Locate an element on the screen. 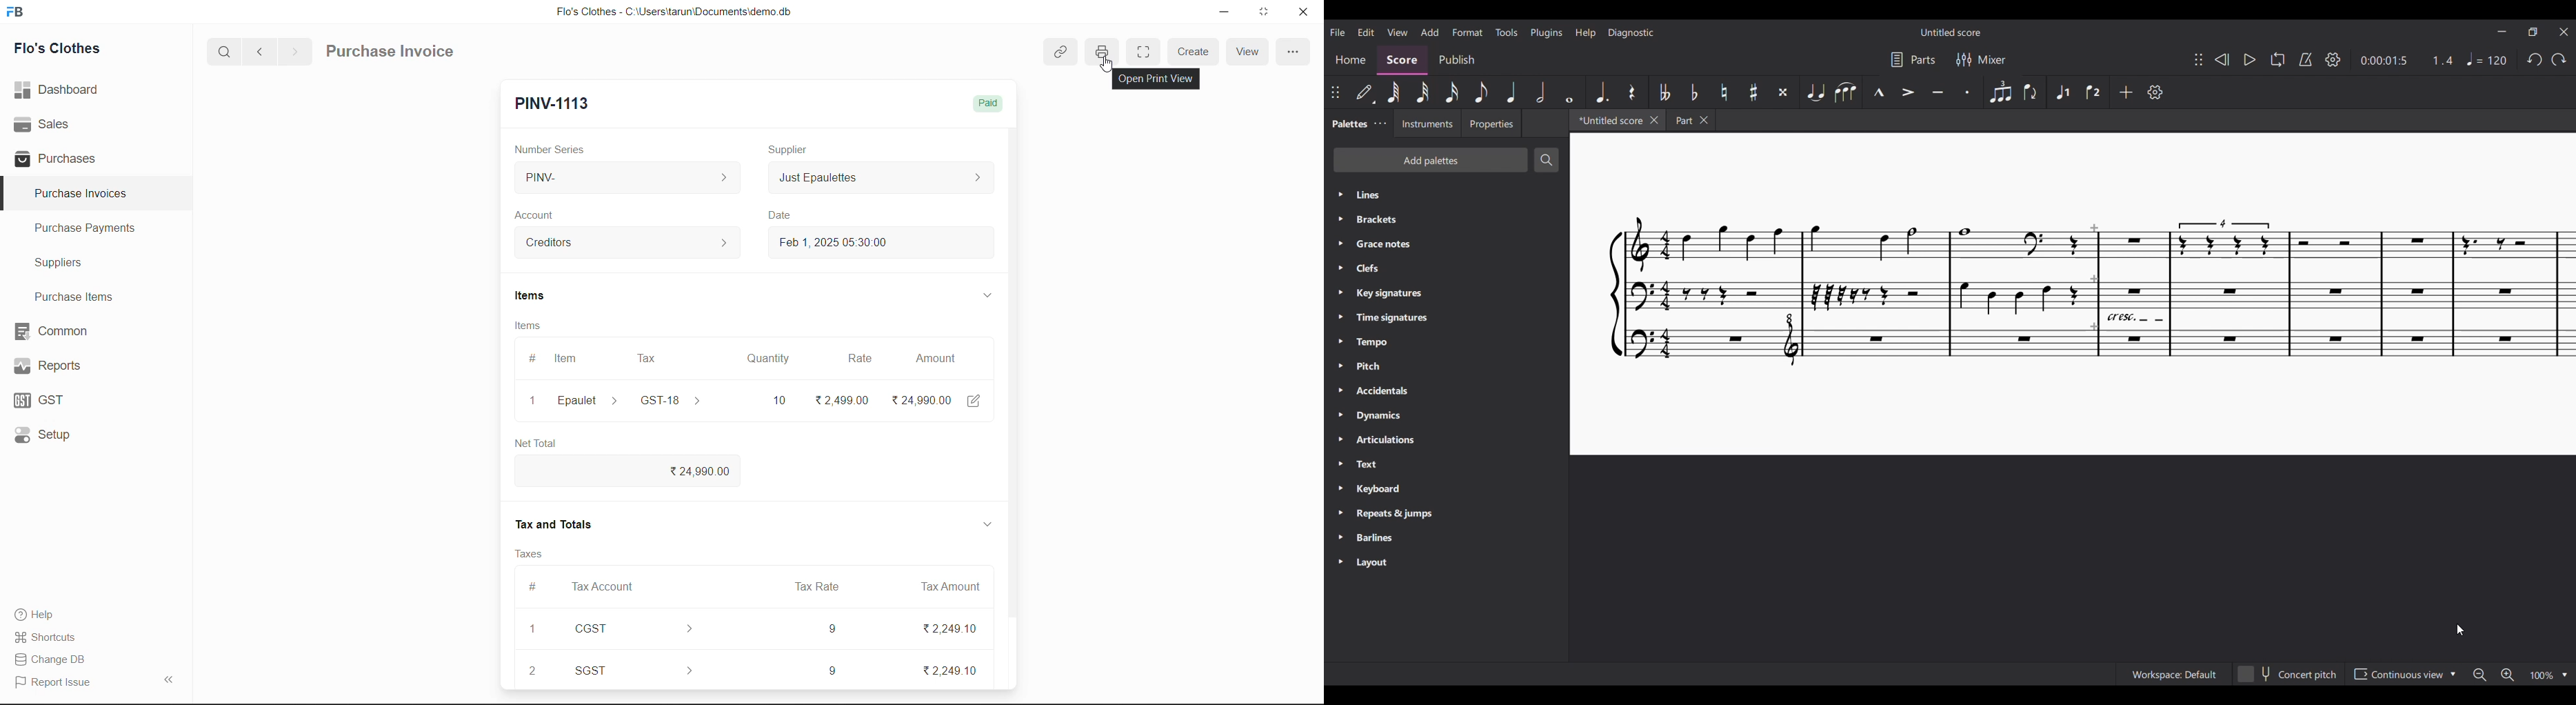  Items is located at coordinates (530, 297).